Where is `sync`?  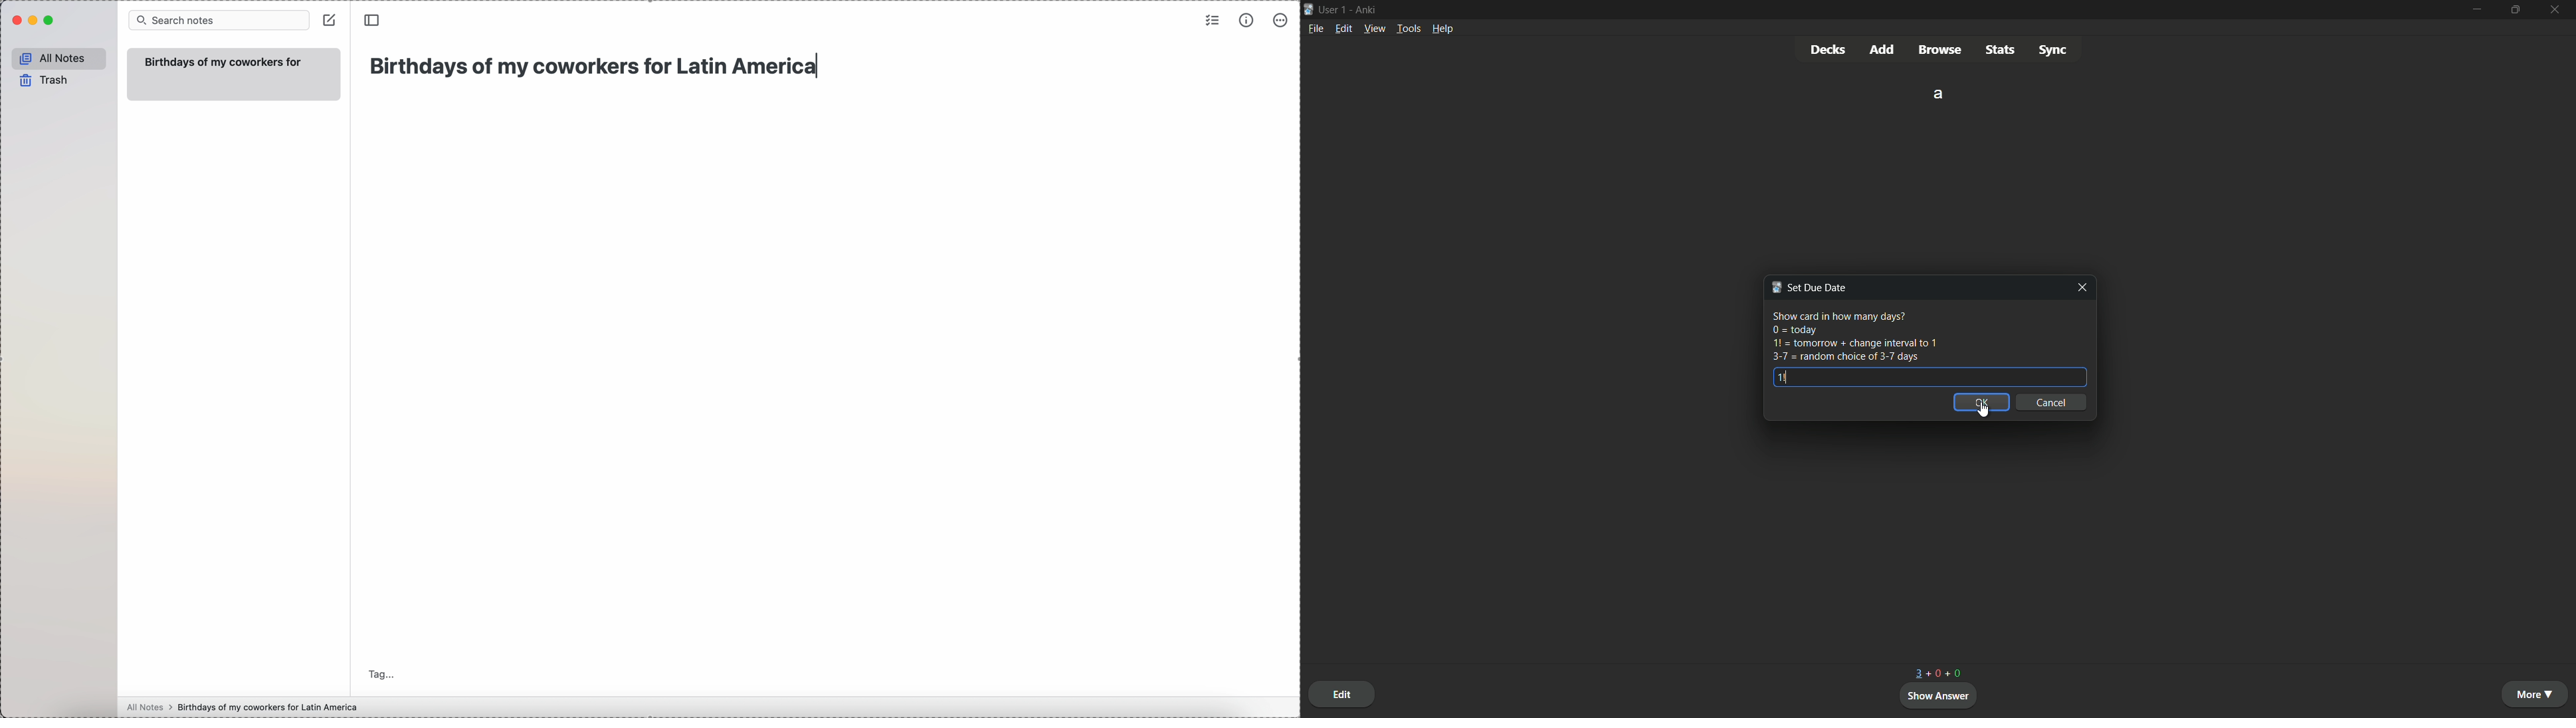 sync is located at coordinates (2053, 49).